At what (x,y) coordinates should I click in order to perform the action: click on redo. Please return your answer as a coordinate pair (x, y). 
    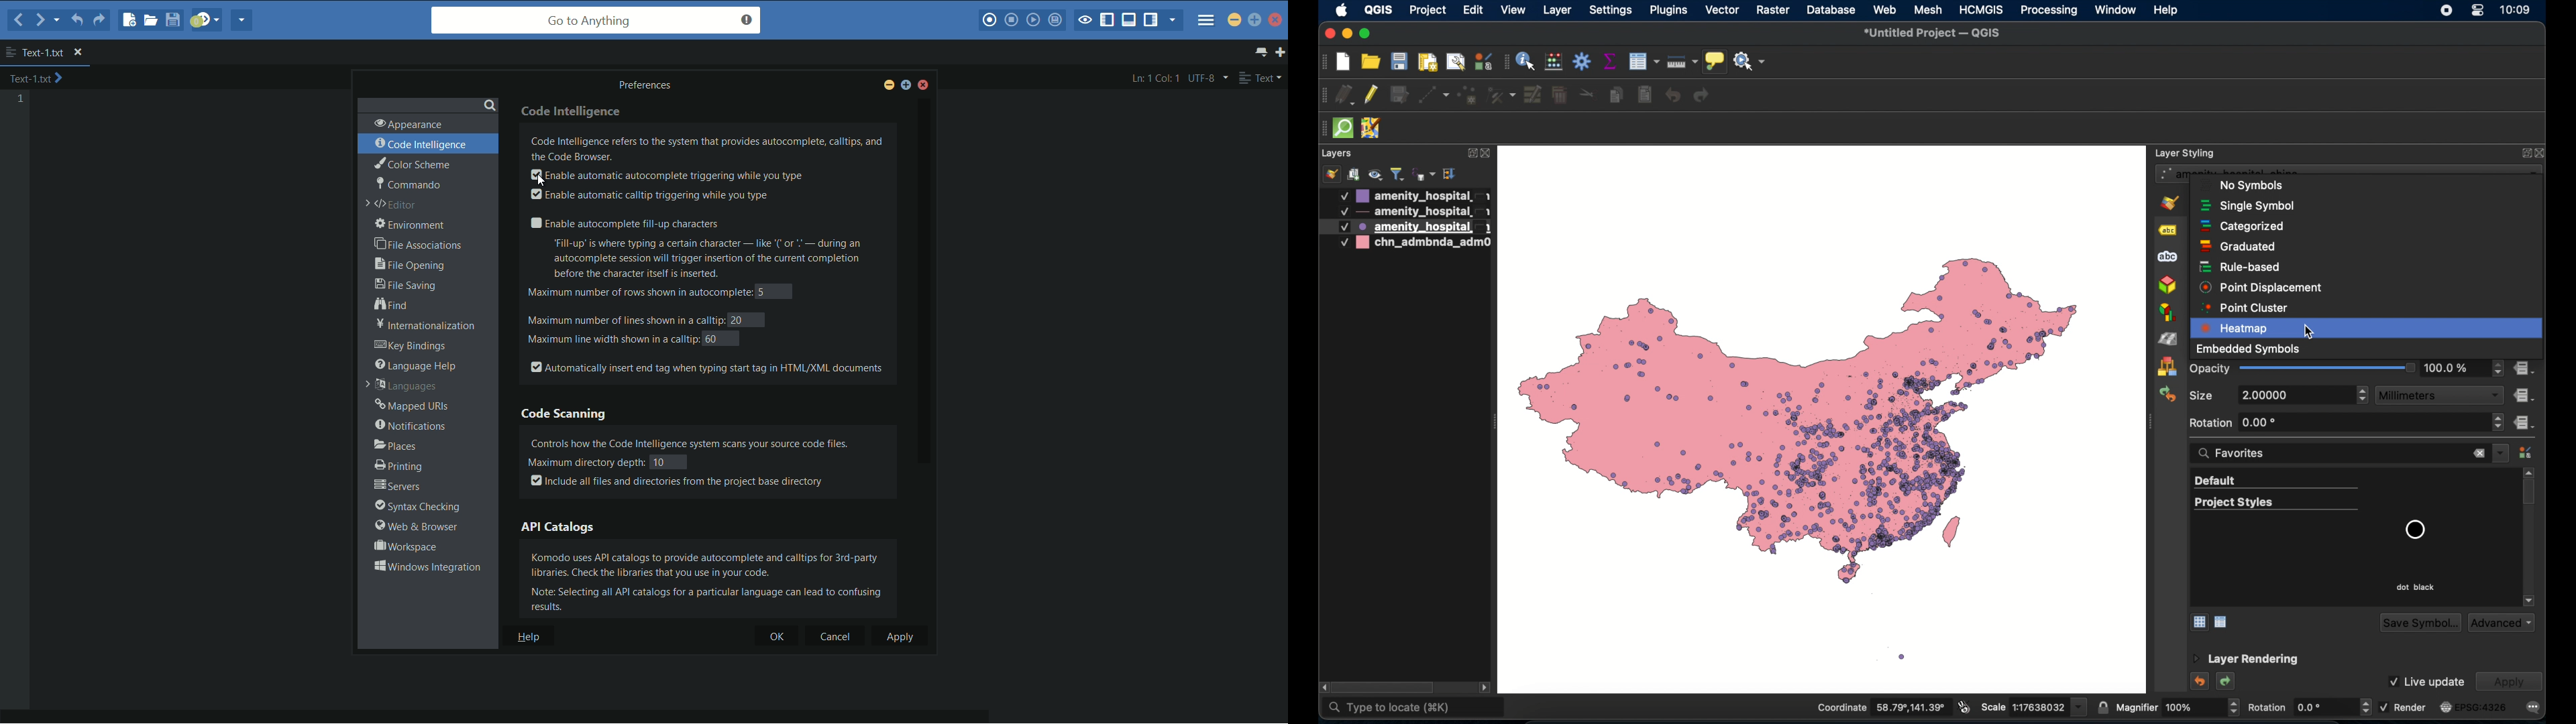
    Looking at the image, I should click on (1702, 97).